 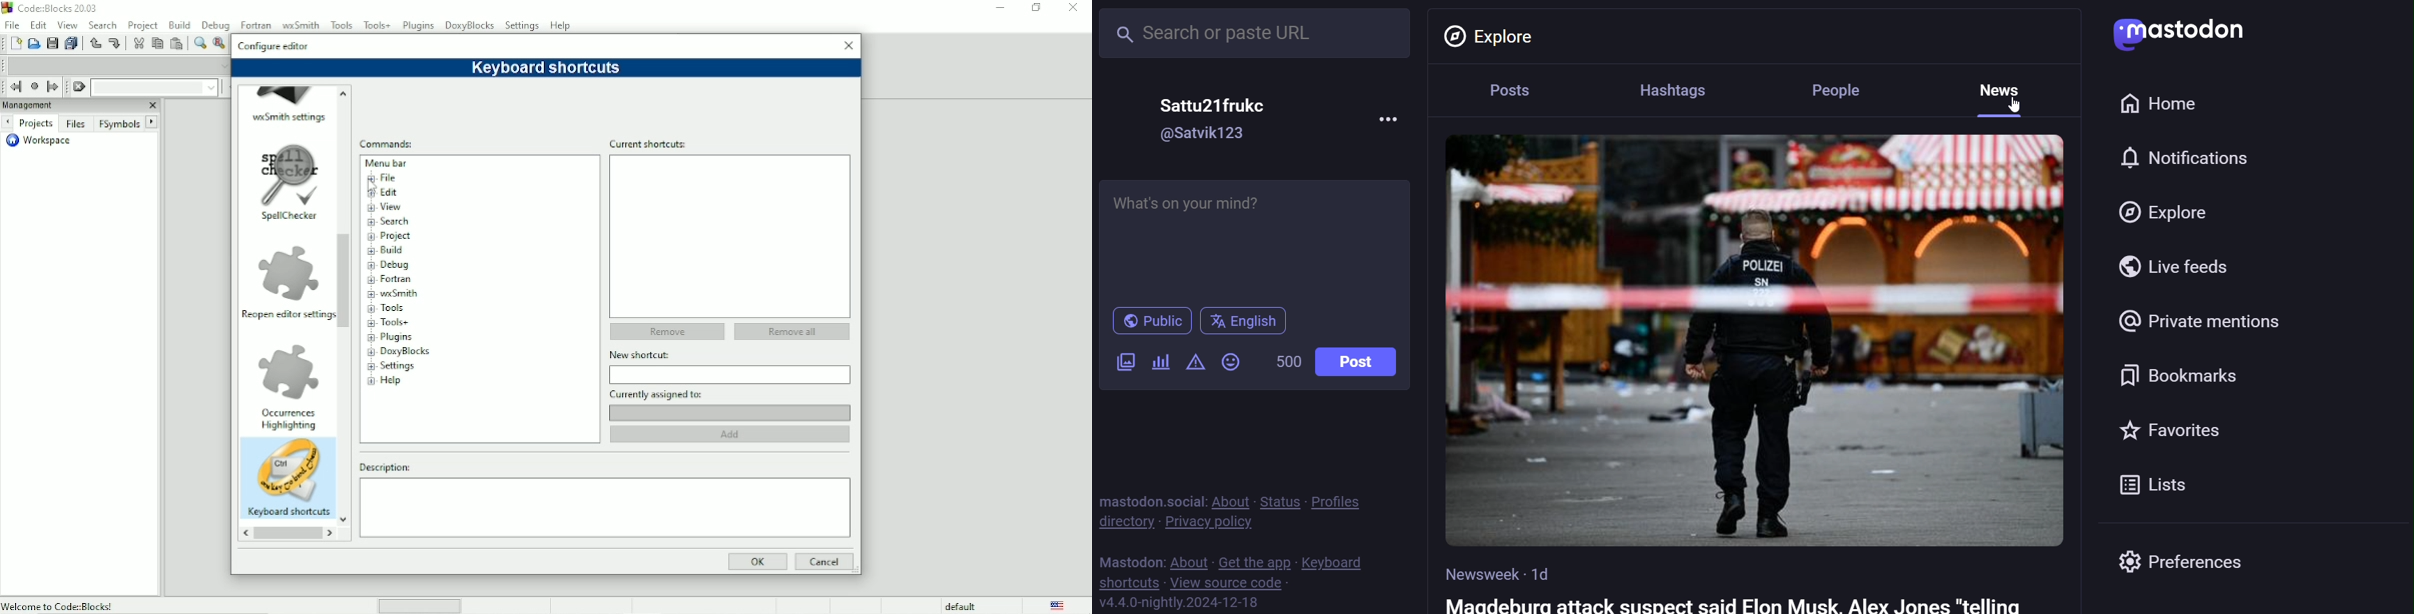 I want to click on Tools, so click(x=394, y=308).